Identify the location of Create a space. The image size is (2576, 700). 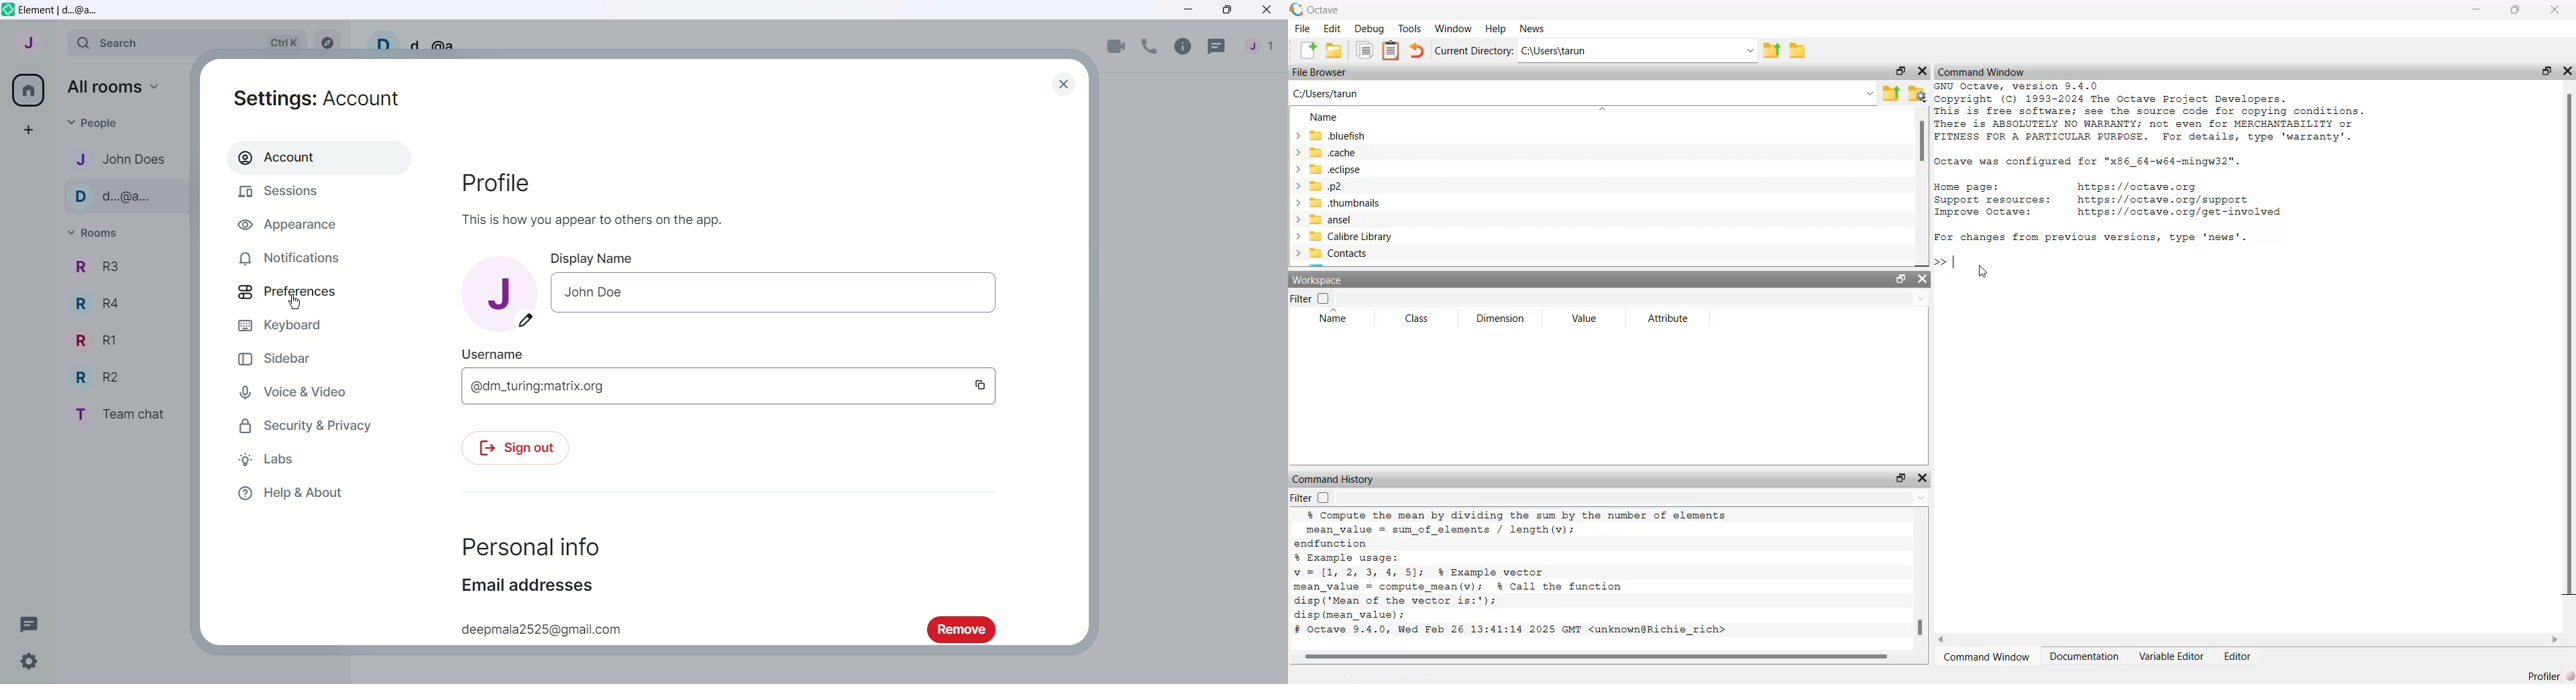
(27, 128).